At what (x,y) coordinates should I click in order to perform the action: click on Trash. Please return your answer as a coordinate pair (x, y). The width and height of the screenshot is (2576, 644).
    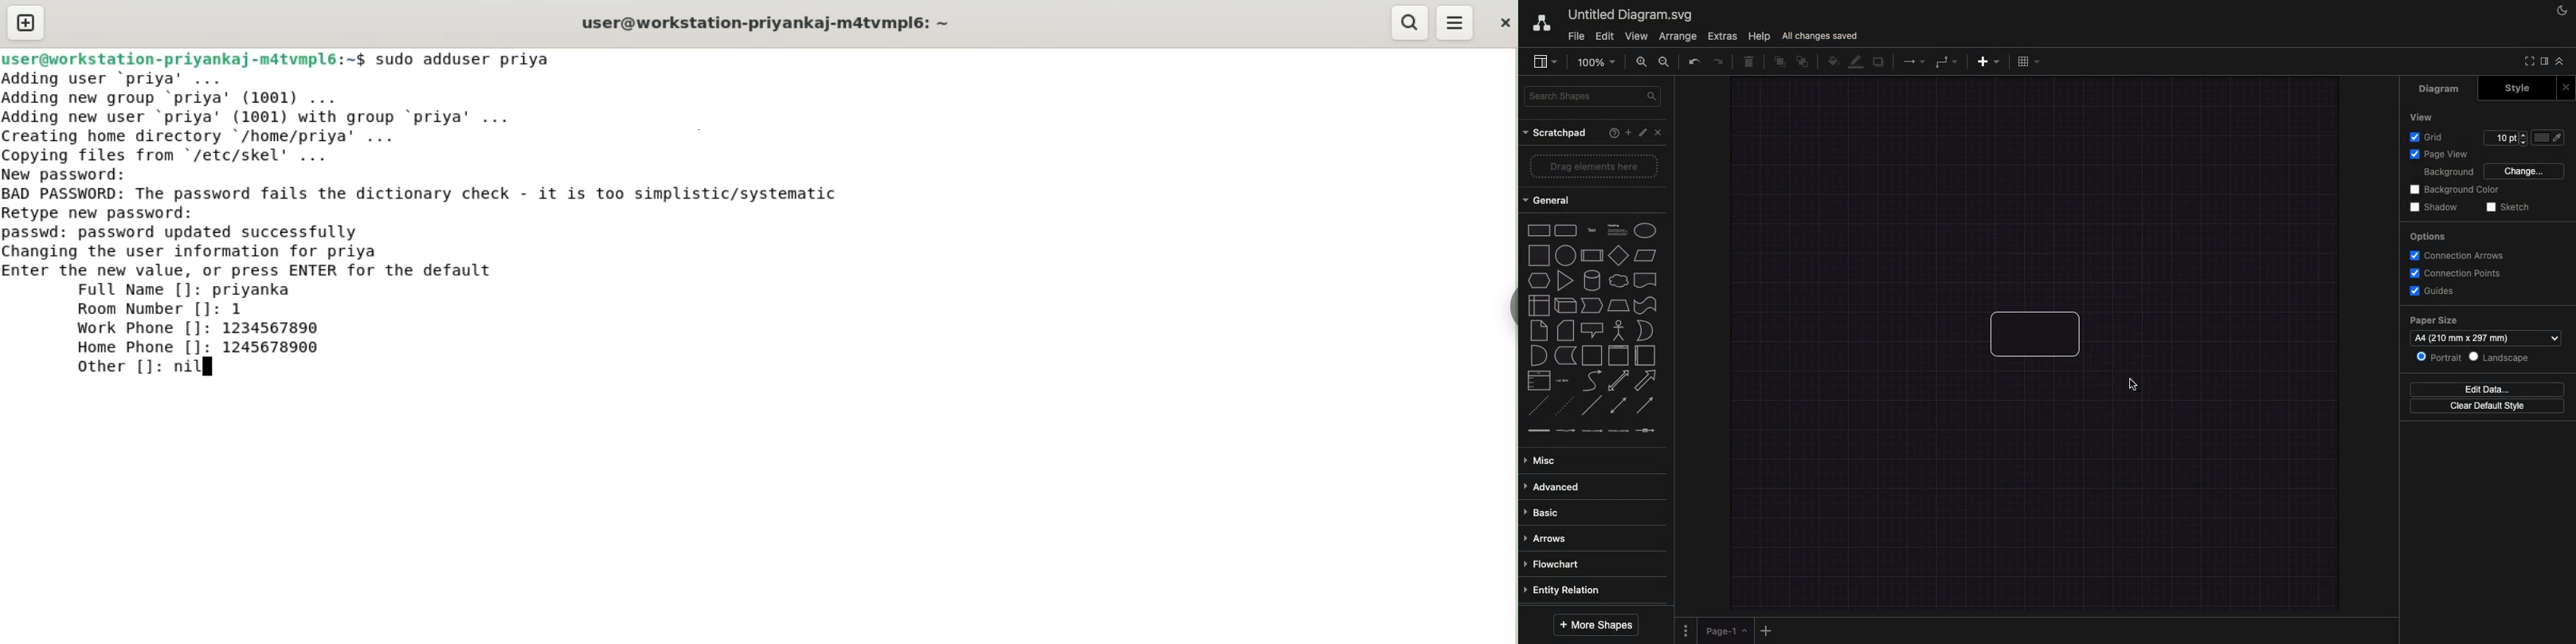
    Looking at the image, I should click on (1749, 62).